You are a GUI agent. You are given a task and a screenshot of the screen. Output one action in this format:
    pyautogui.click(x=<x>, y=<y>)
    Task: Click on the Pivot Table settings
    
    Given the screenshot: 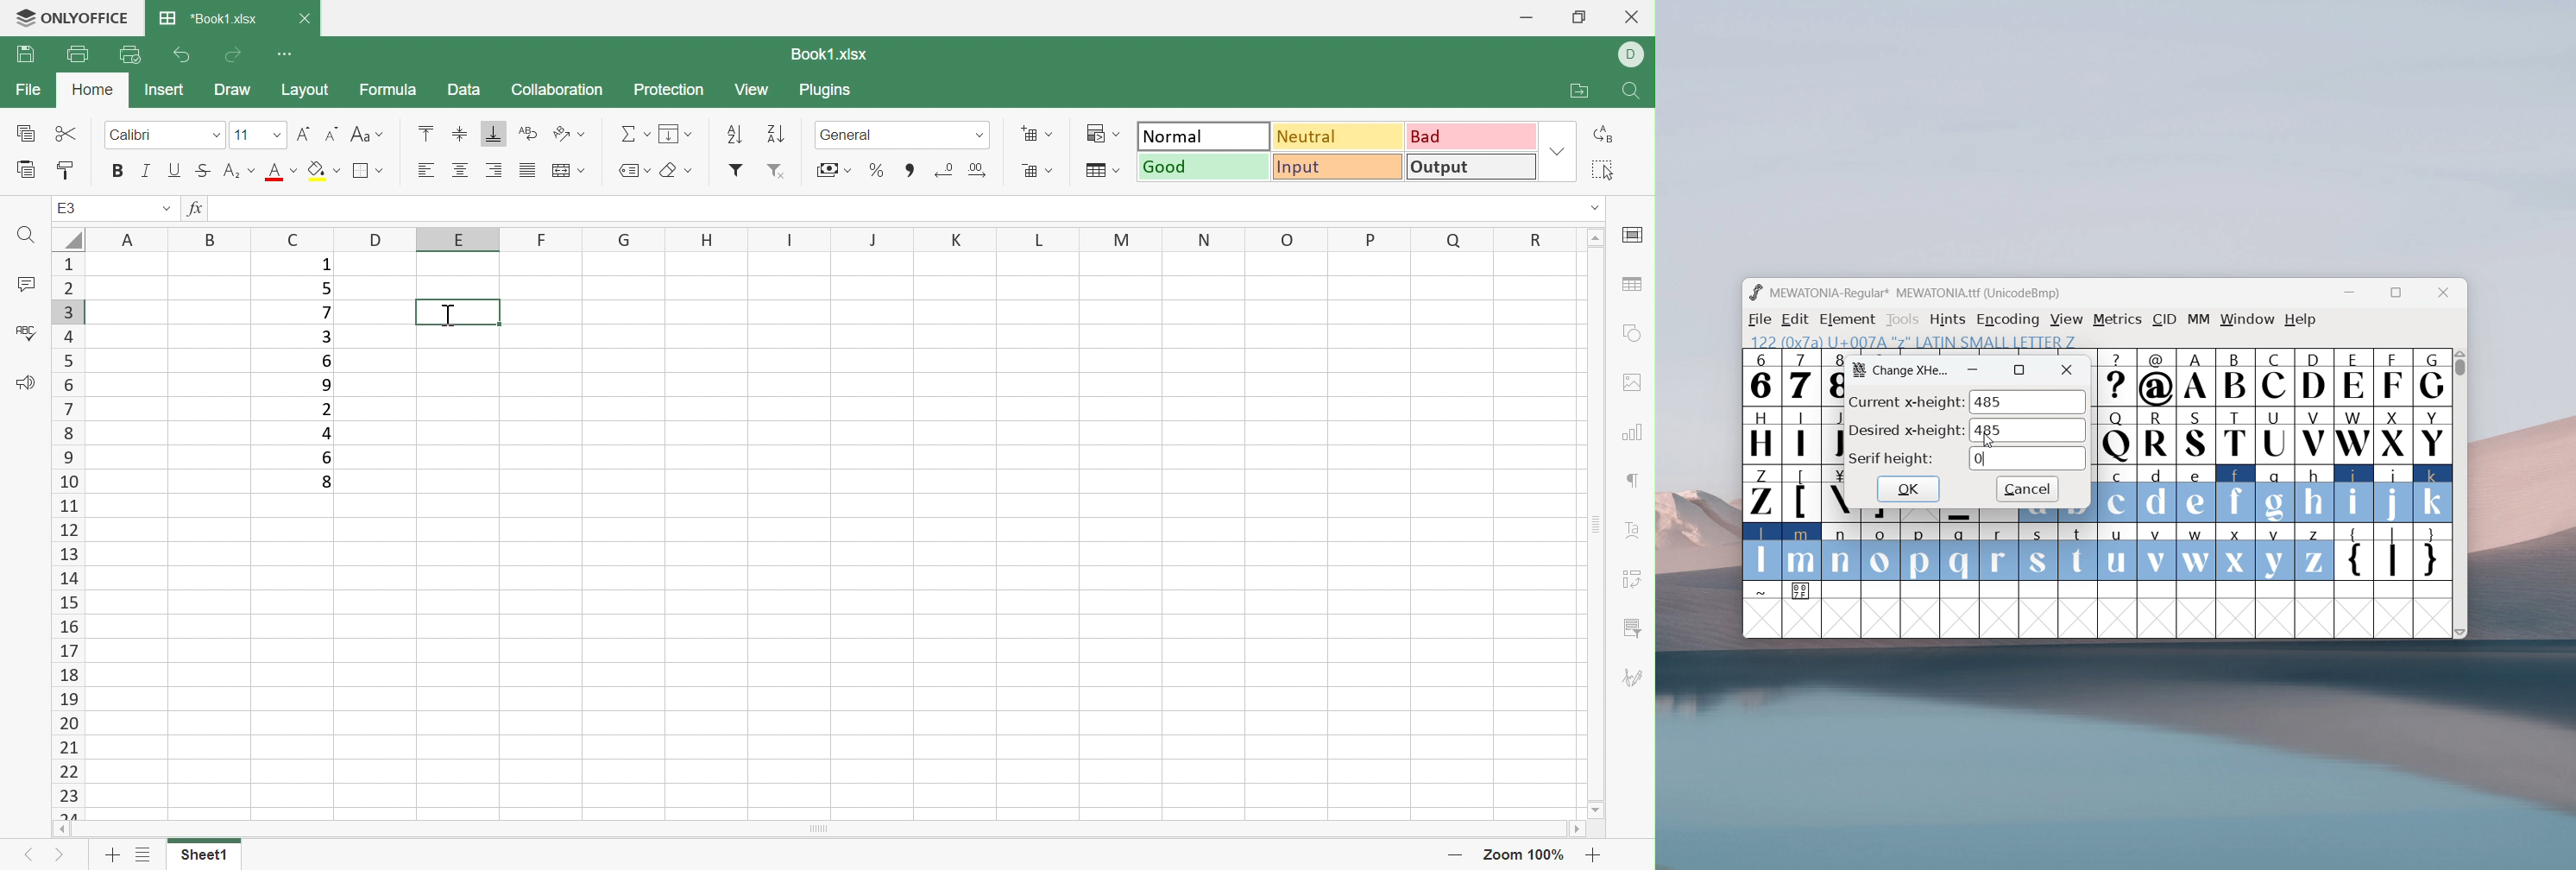 What is the action you would take?
    pyautogui.click(x=1633, y=578)
    